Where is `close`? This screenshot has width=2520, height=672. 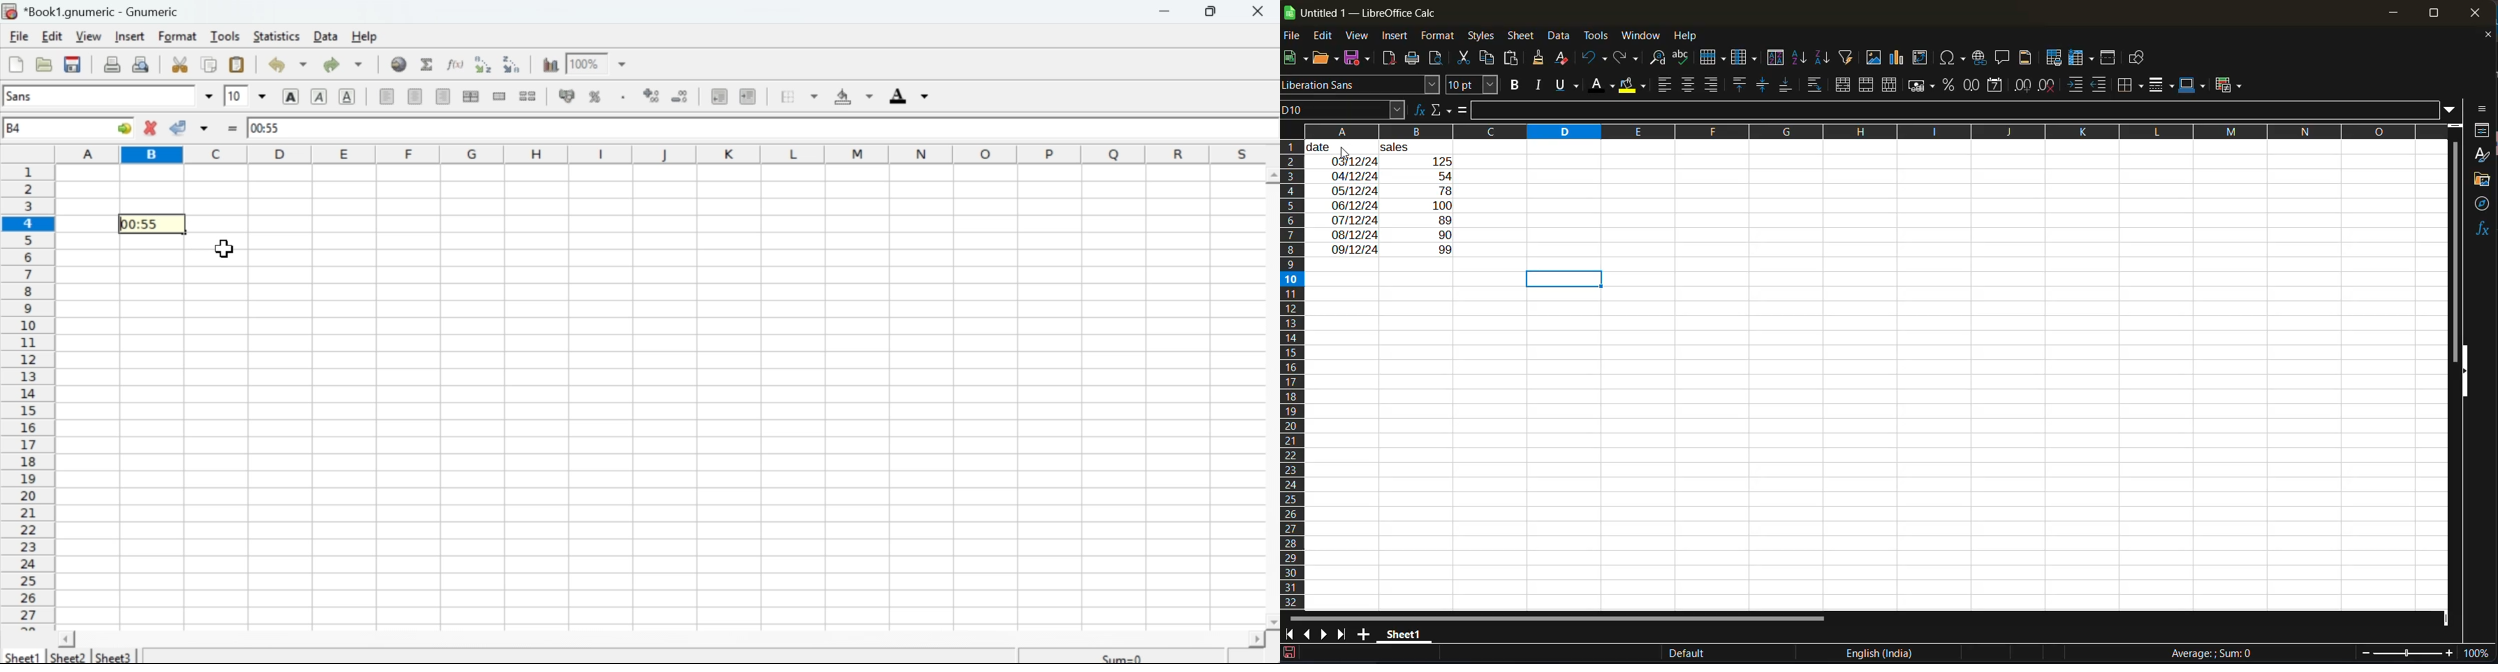
close is located at coordinates (2476, 13).